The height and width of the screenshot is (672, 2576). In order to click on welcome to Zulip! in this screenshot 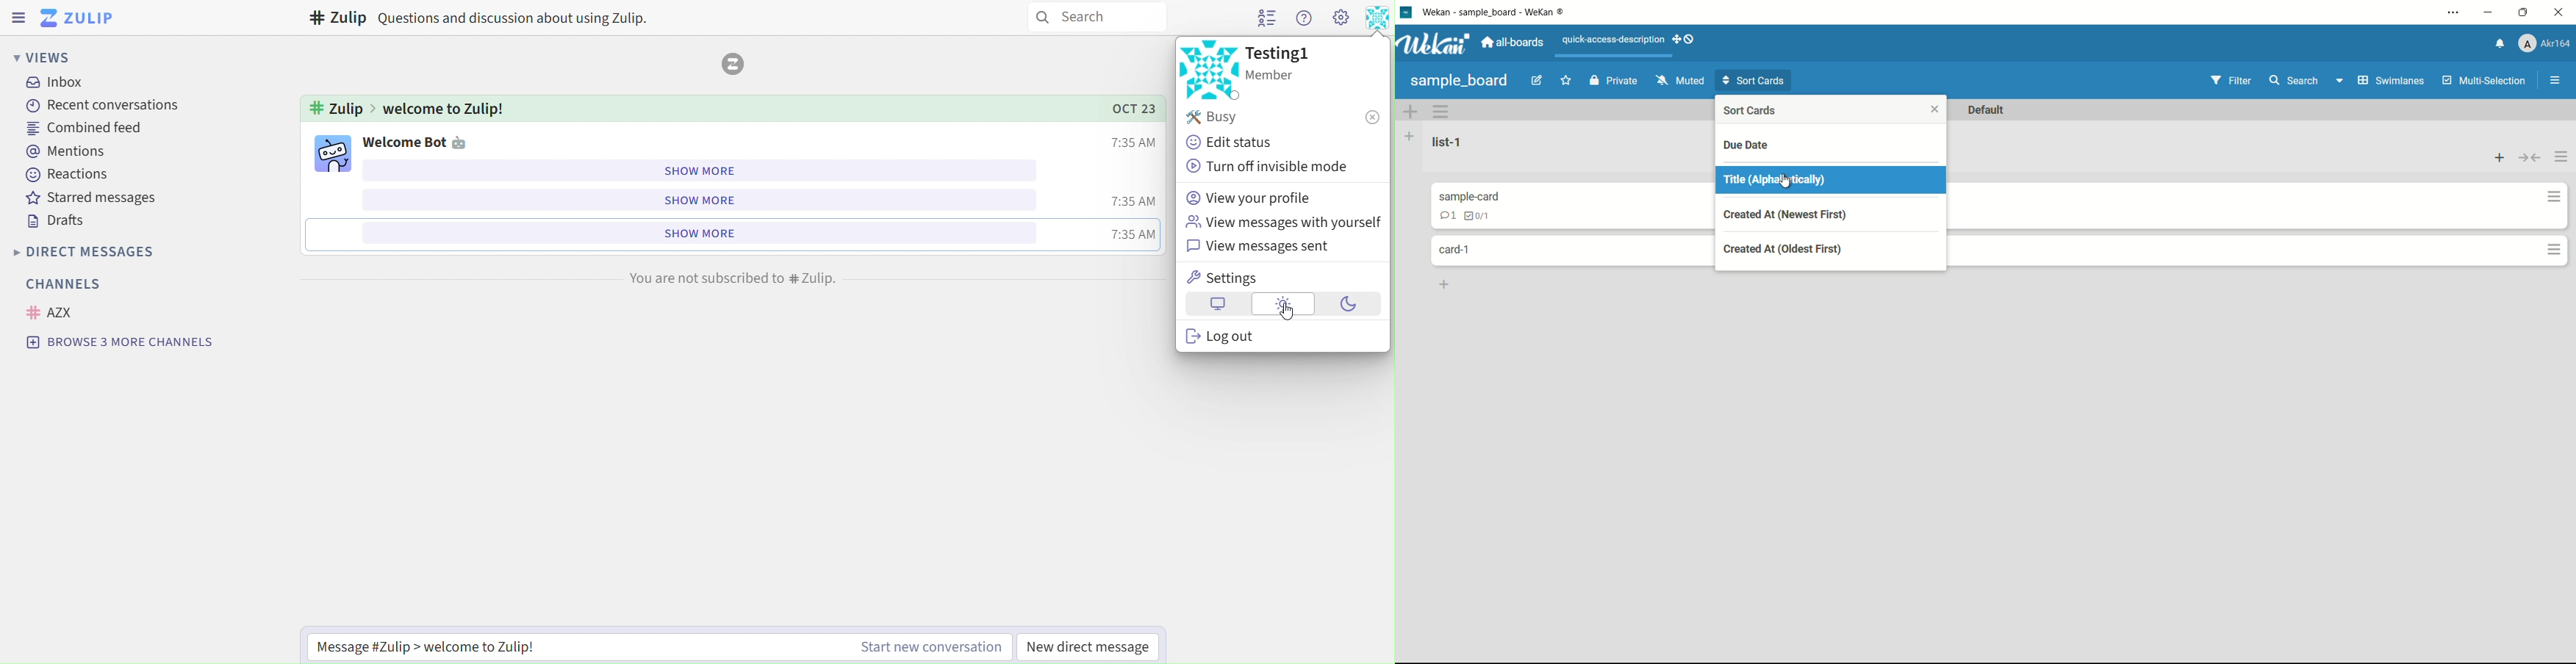, I will do `click(448, 109)`.